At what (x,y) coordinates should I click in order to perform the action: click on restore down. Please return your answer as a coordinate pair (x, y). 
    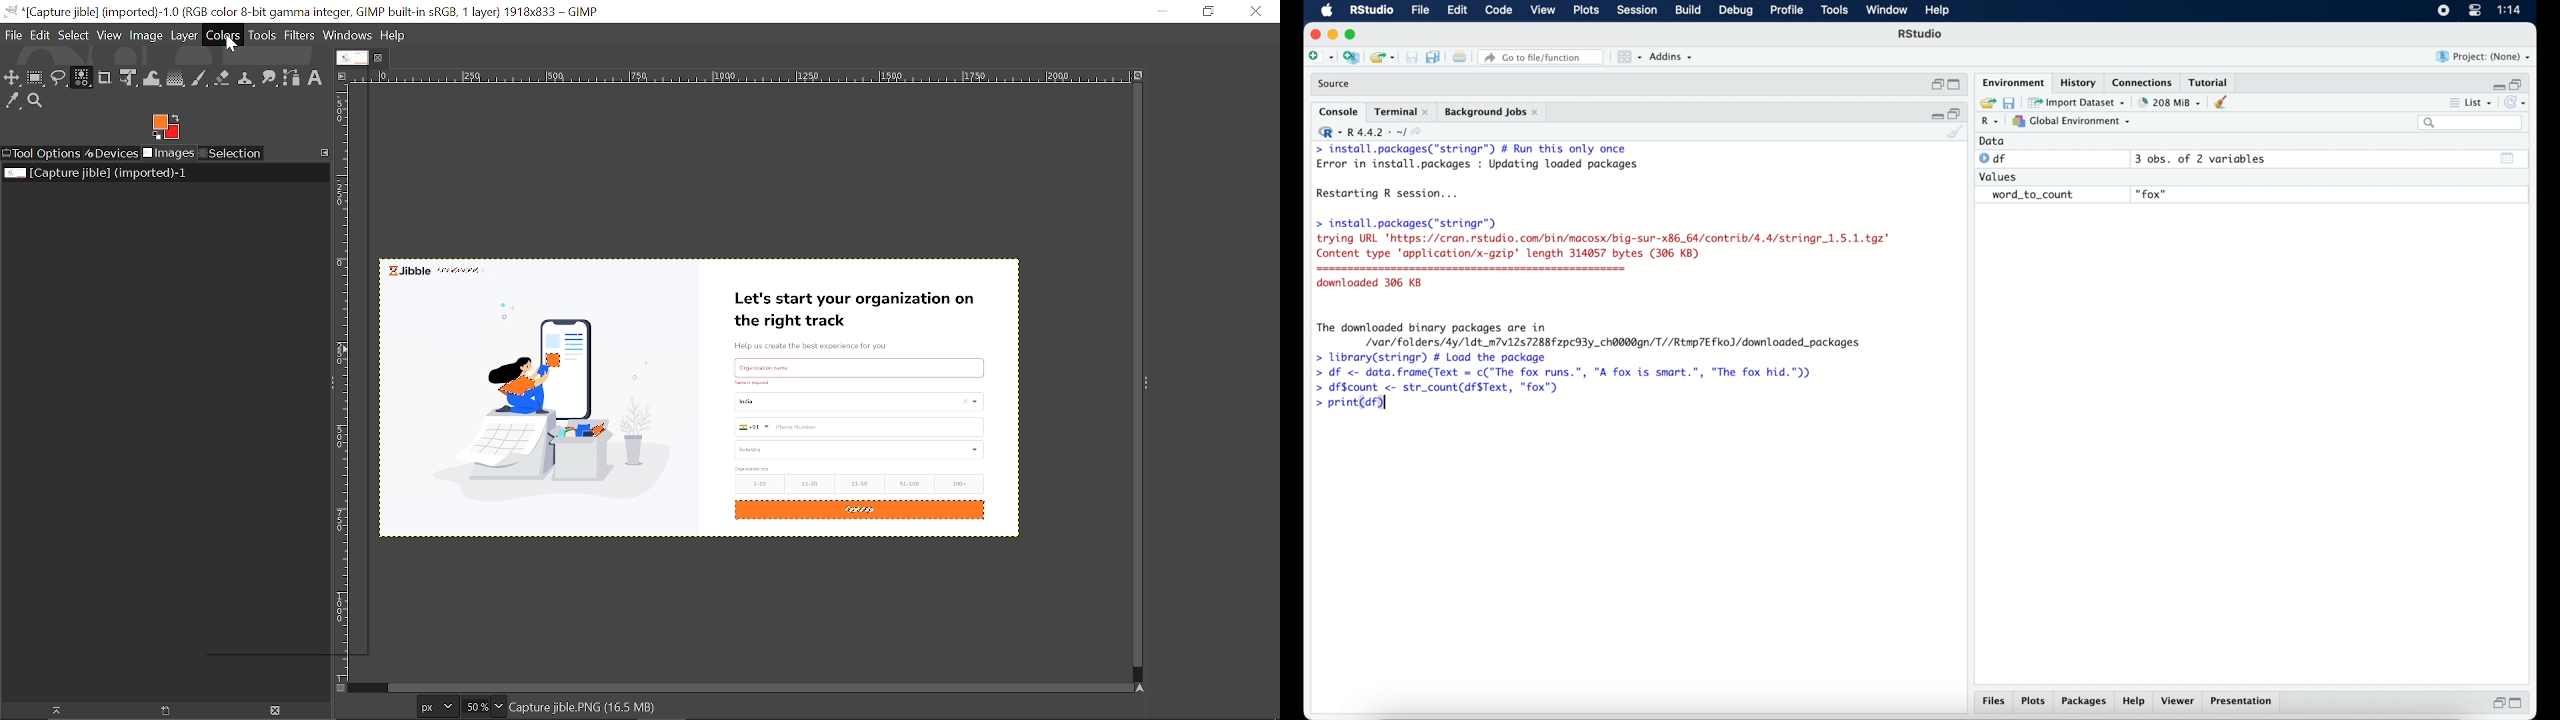
    Looking at the image, I should click on (2497, 703).